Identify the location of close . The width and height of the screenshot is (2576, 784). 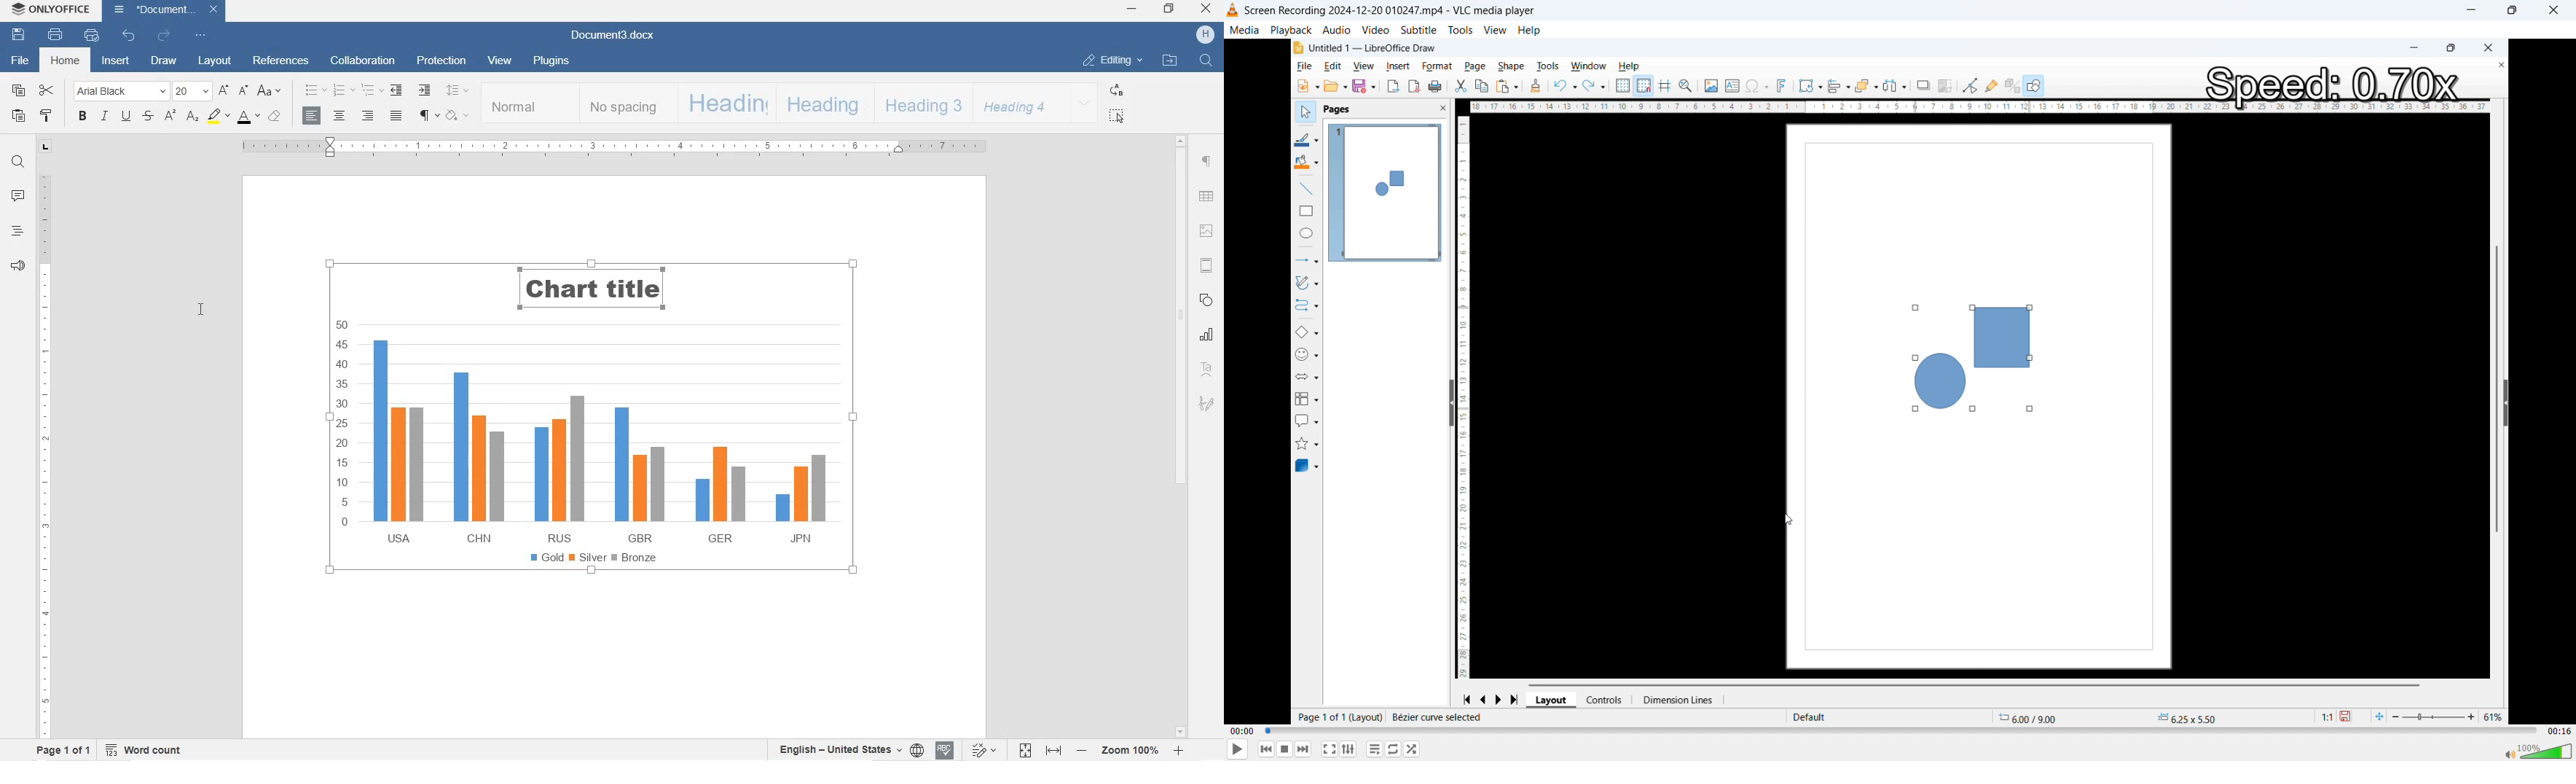
(2553, 11).